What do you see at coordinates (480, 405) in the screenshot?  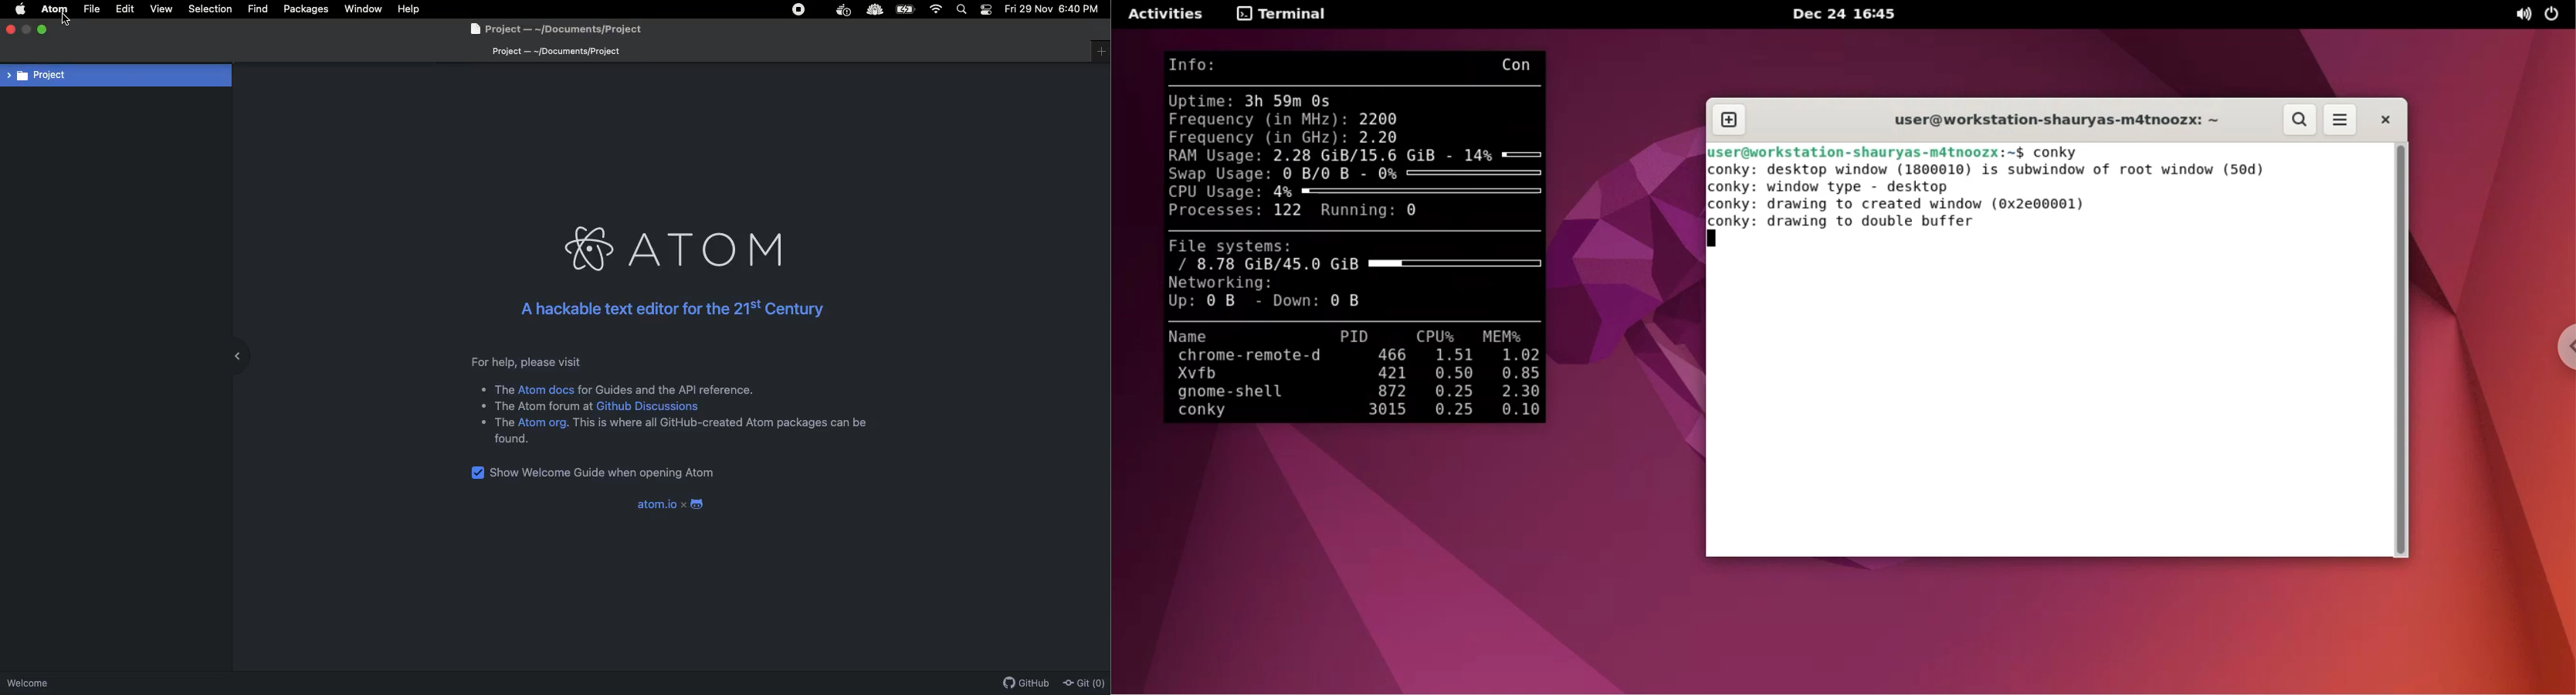 I see `Bullets` at bounding box center [480, 405].